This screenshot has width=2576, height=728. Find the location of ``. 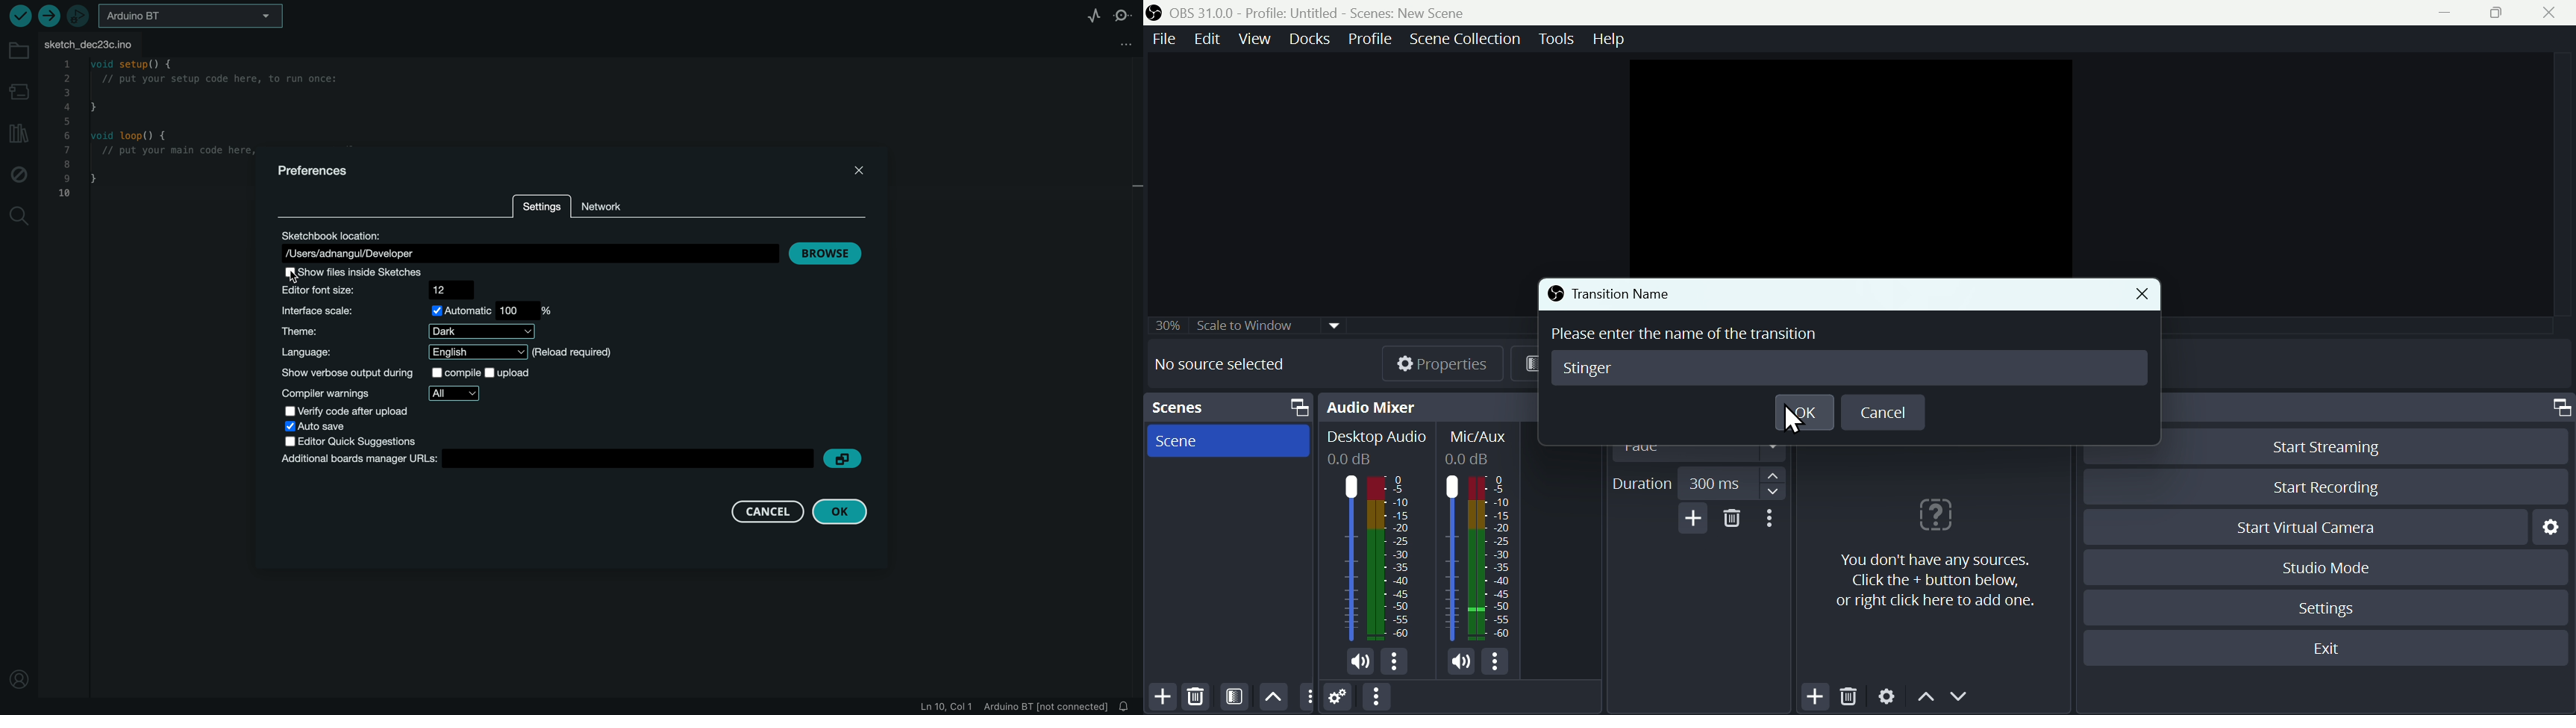

 is located at coordinates (1250, 321).